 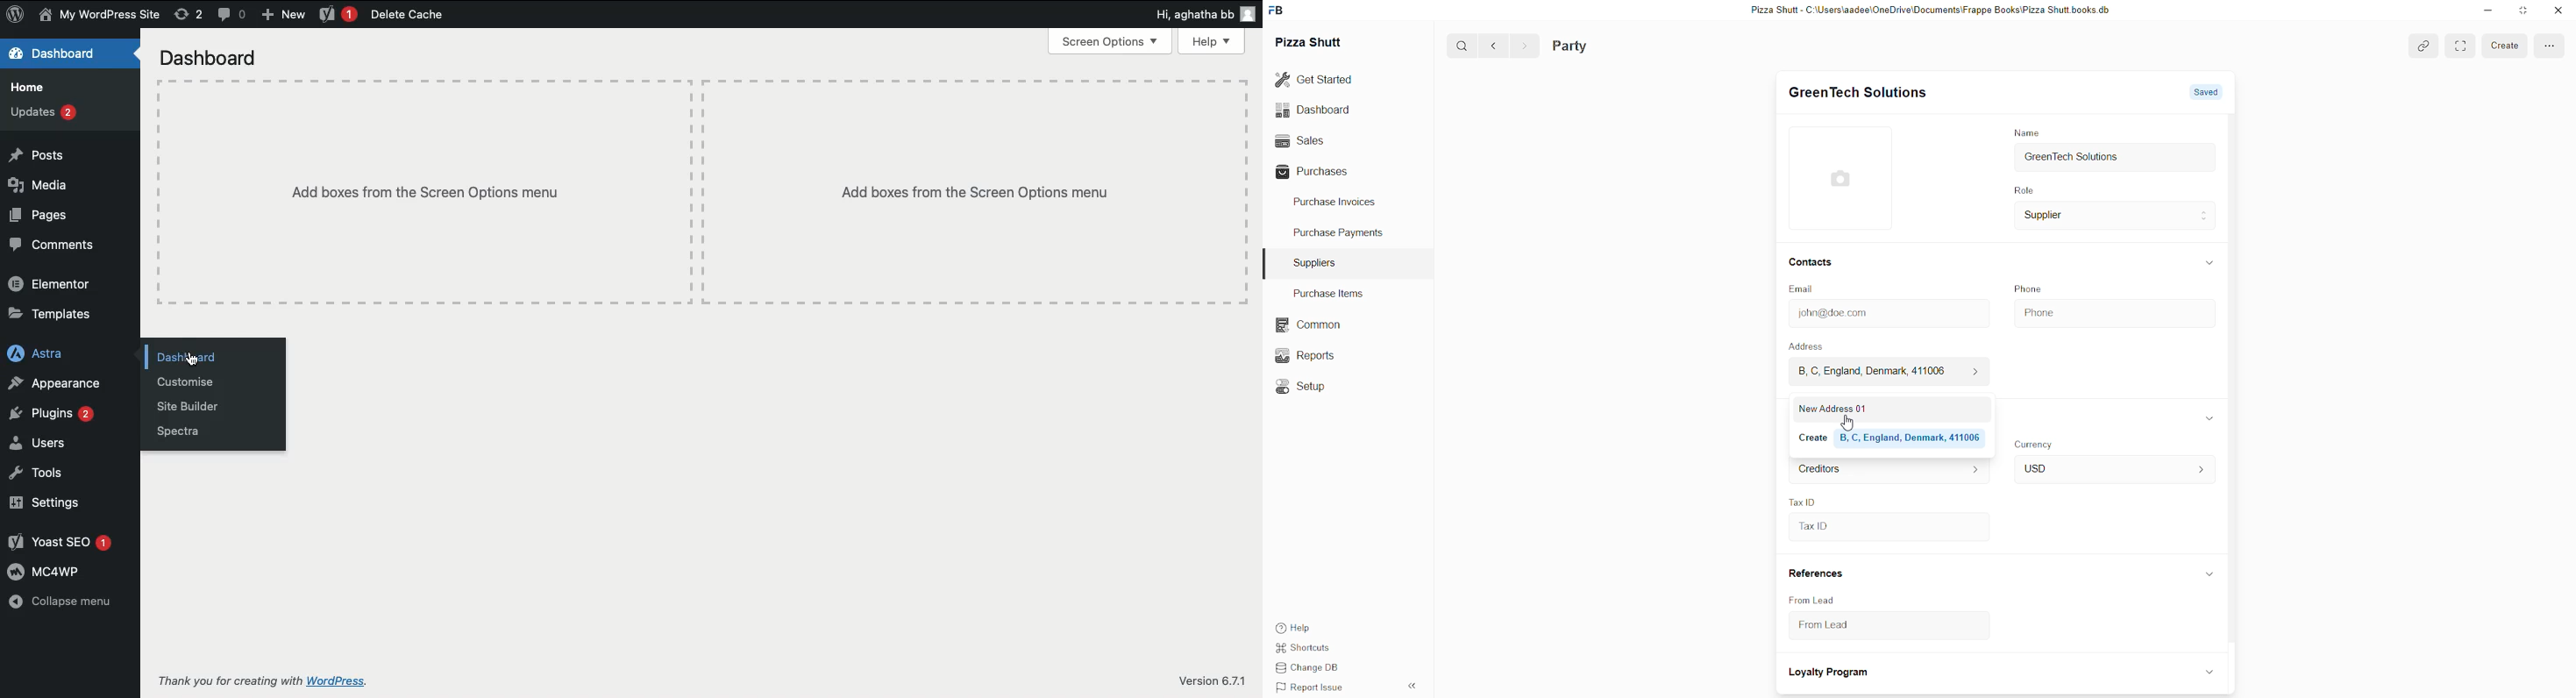 What do you see at coordinates (2036, 443) in the screenshot?
I see `Currency` at bounding box center [2036, 443].